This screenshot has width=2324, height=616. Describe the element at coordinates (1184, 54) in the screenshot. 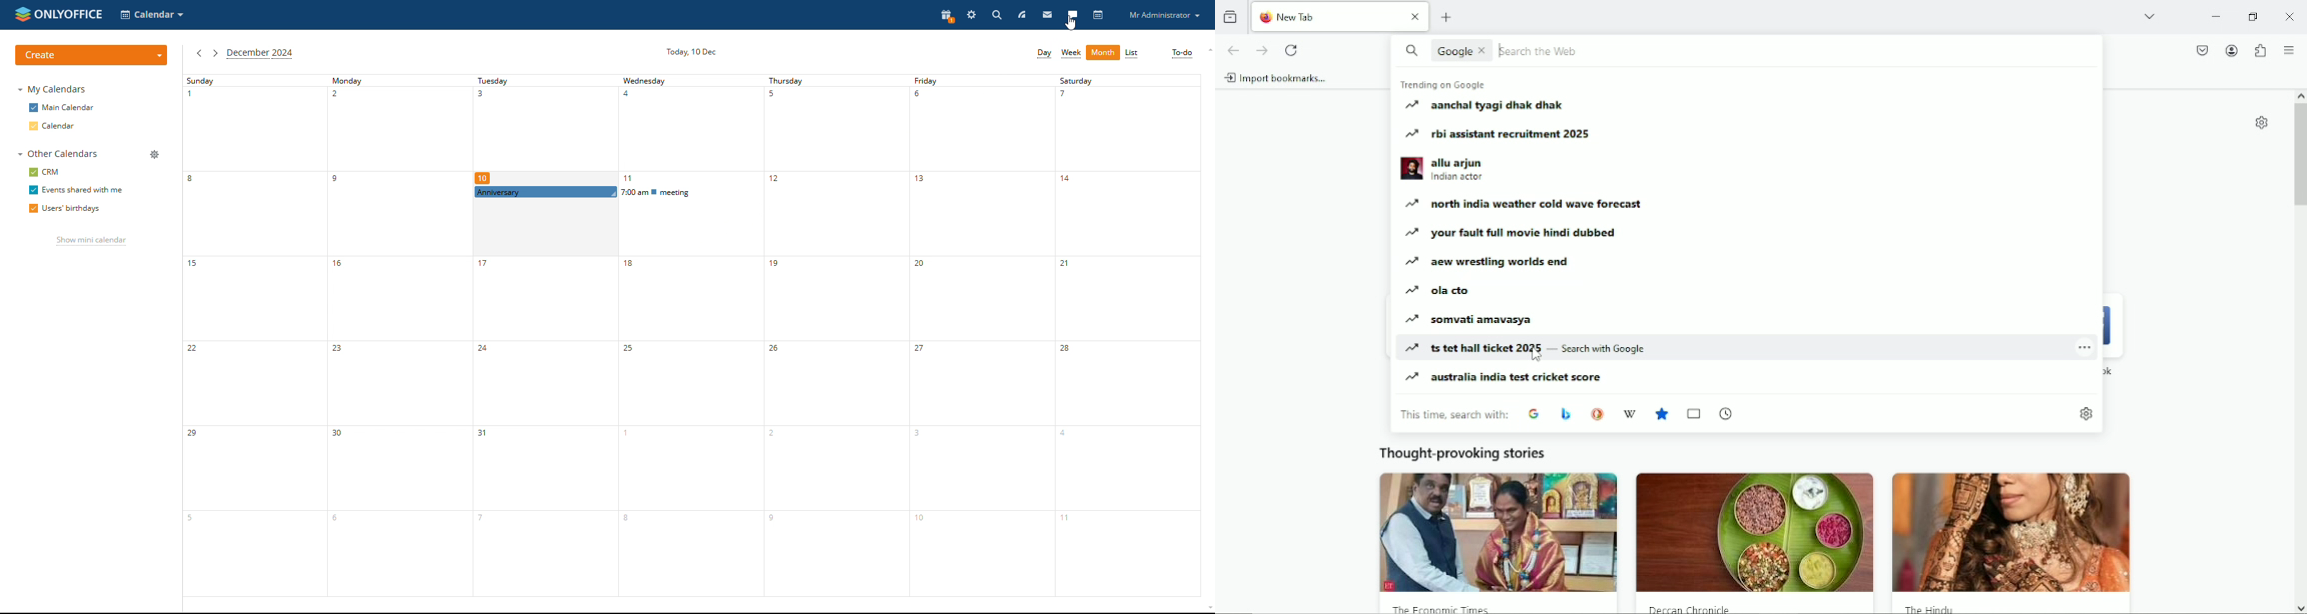

I see `to-do` at that location.